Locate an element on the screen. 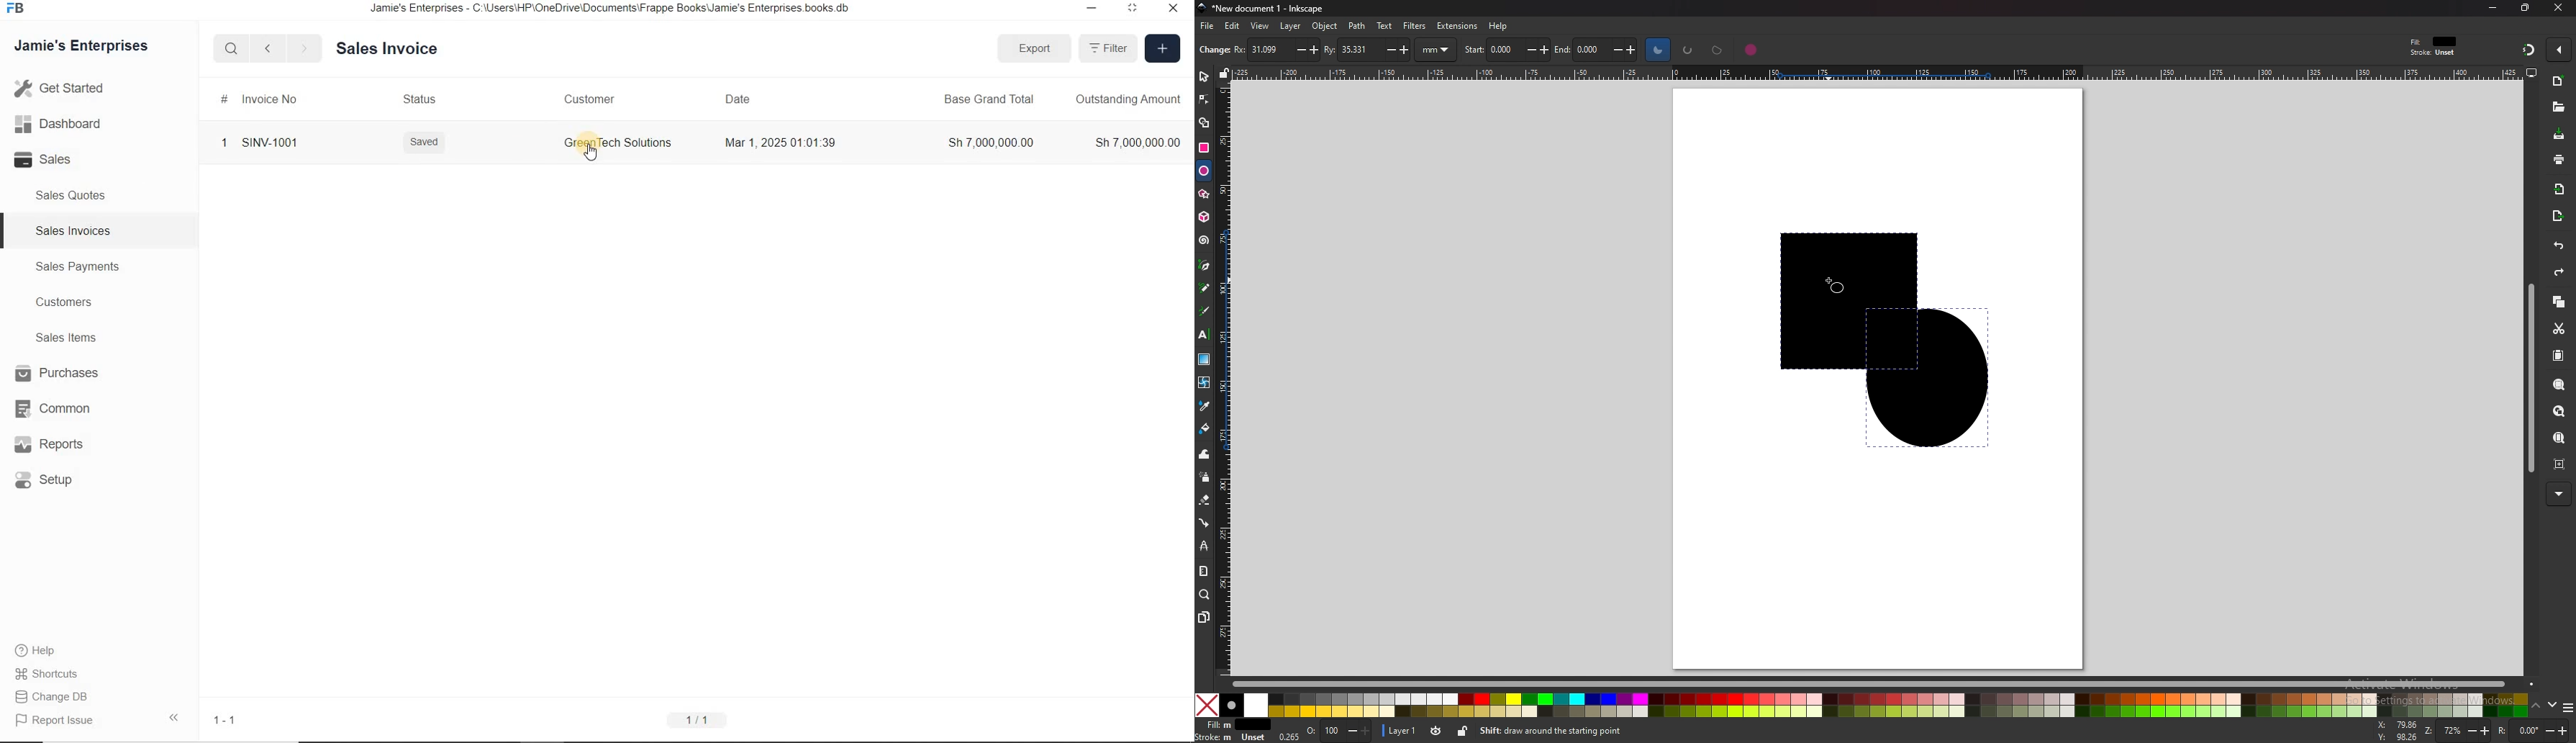 This screenshot has width=2576, height=756. horizontal radius is located at coordinates (1274, 49).